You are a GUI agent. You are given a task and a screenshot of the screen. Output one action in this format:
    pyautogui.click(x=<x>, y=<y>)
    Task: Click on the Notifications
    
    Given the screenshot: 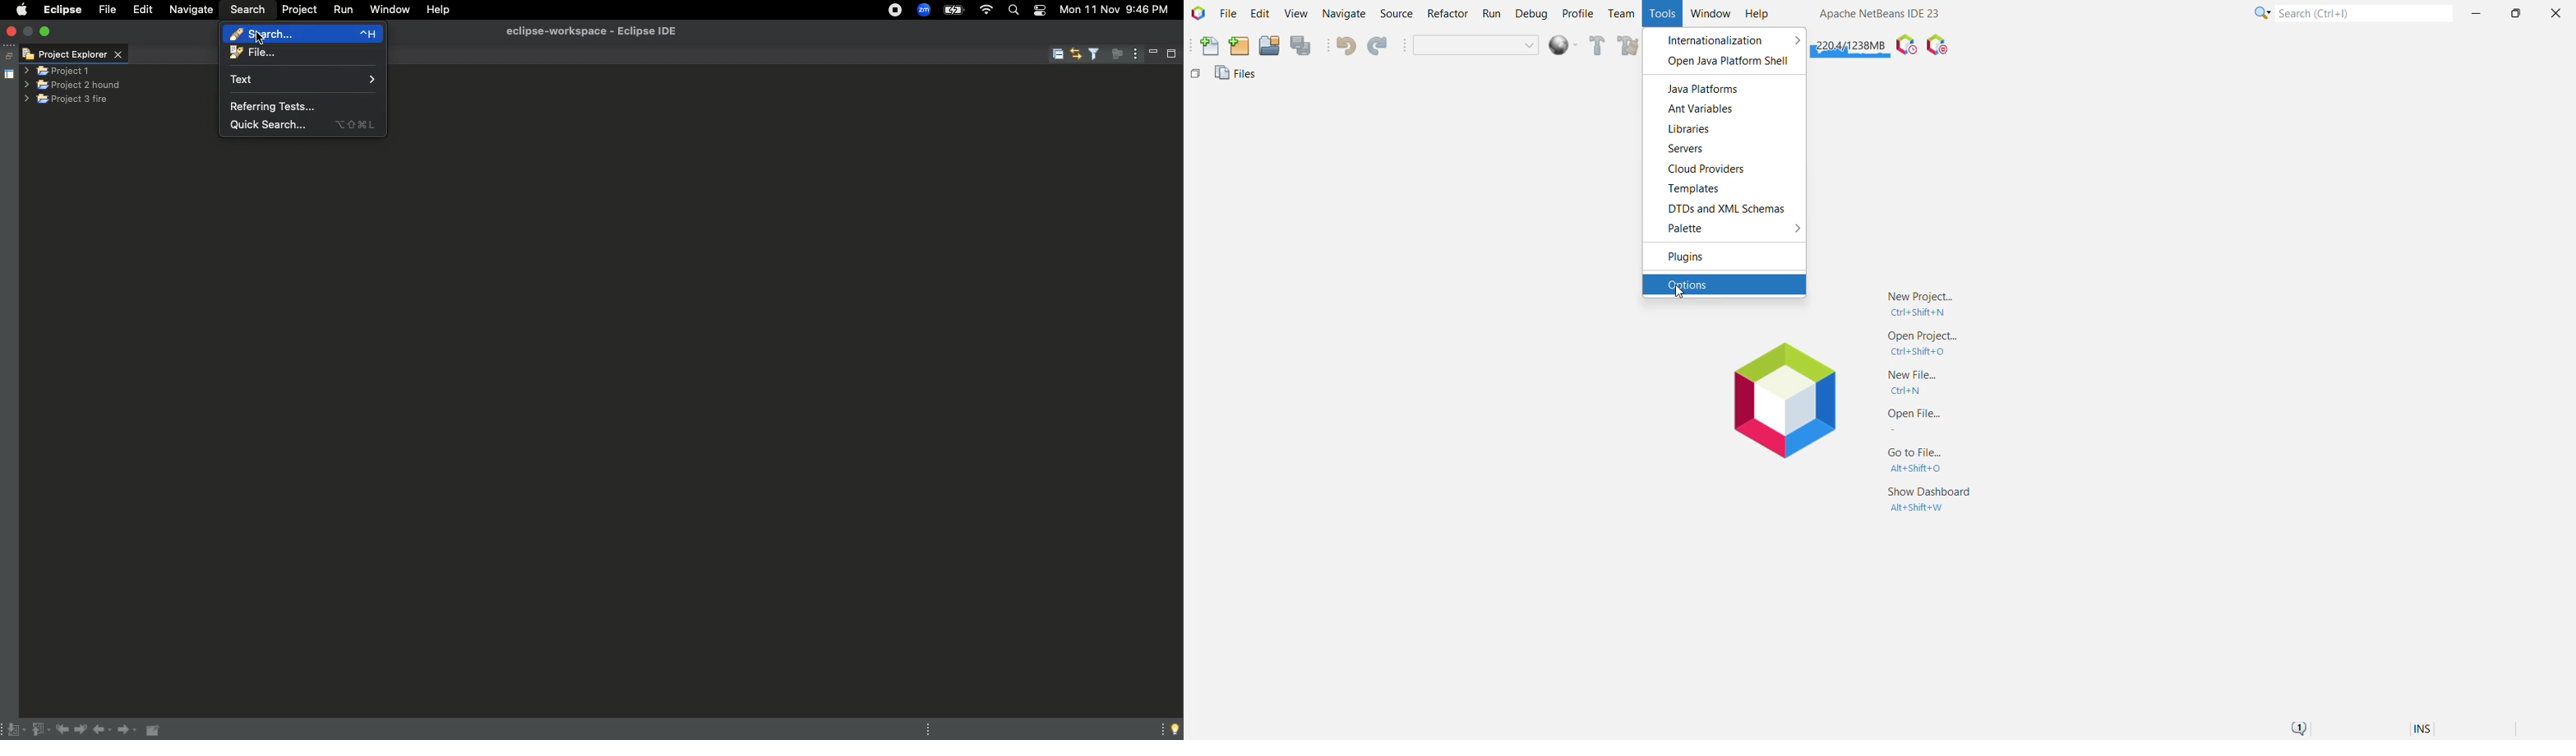 What is the action you would take?
    pyautogui.click(x=2298, y=729)
    